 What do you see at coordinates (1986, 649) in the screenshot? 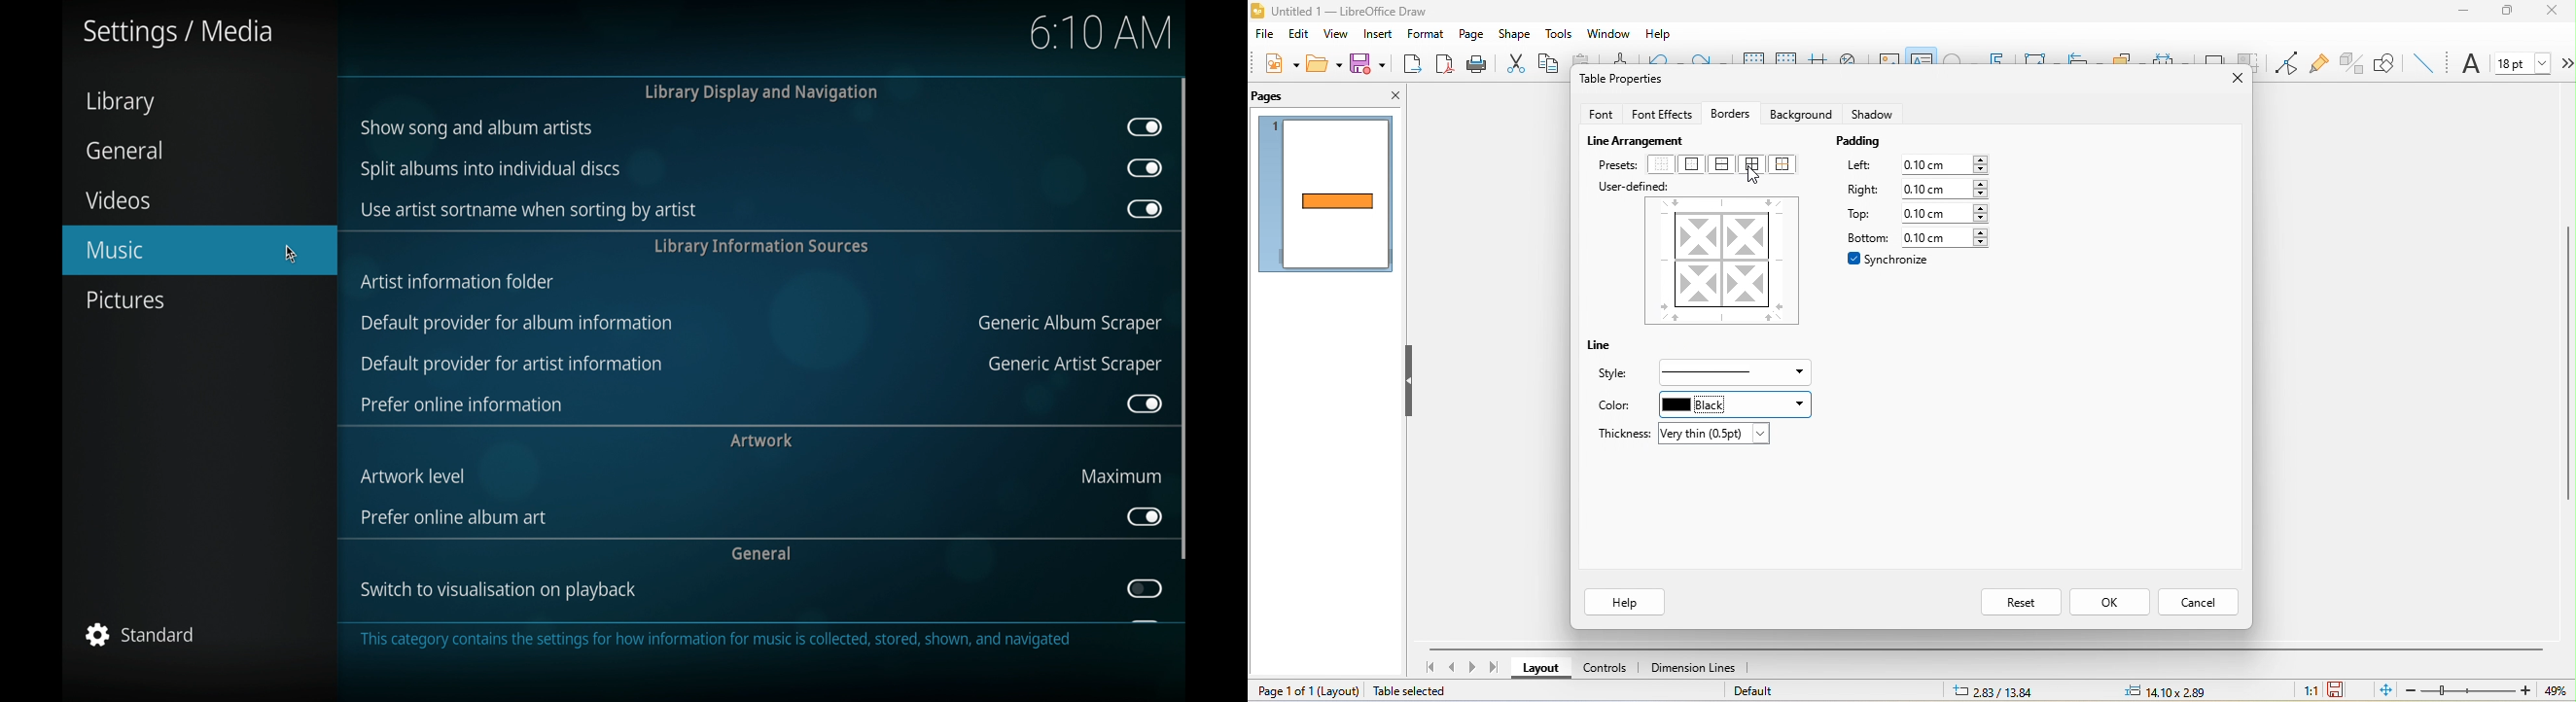
I see `horizontal scroll bar` at bounding box center [1986, 649].